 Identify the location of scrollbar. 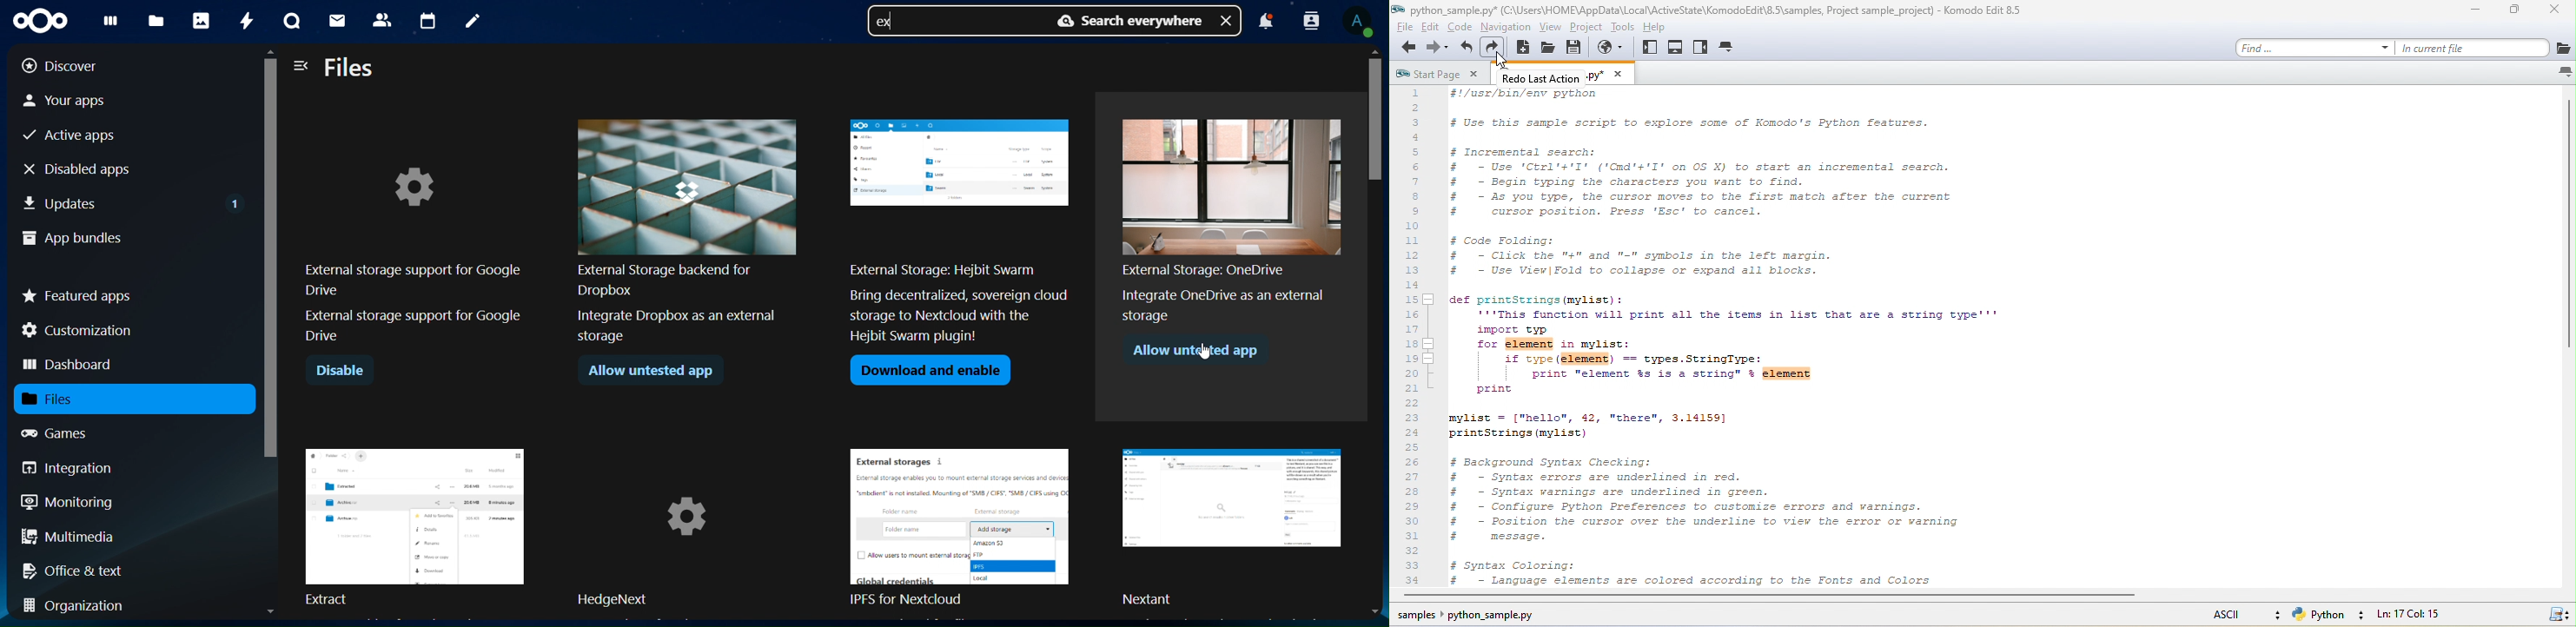
(1381, 329).